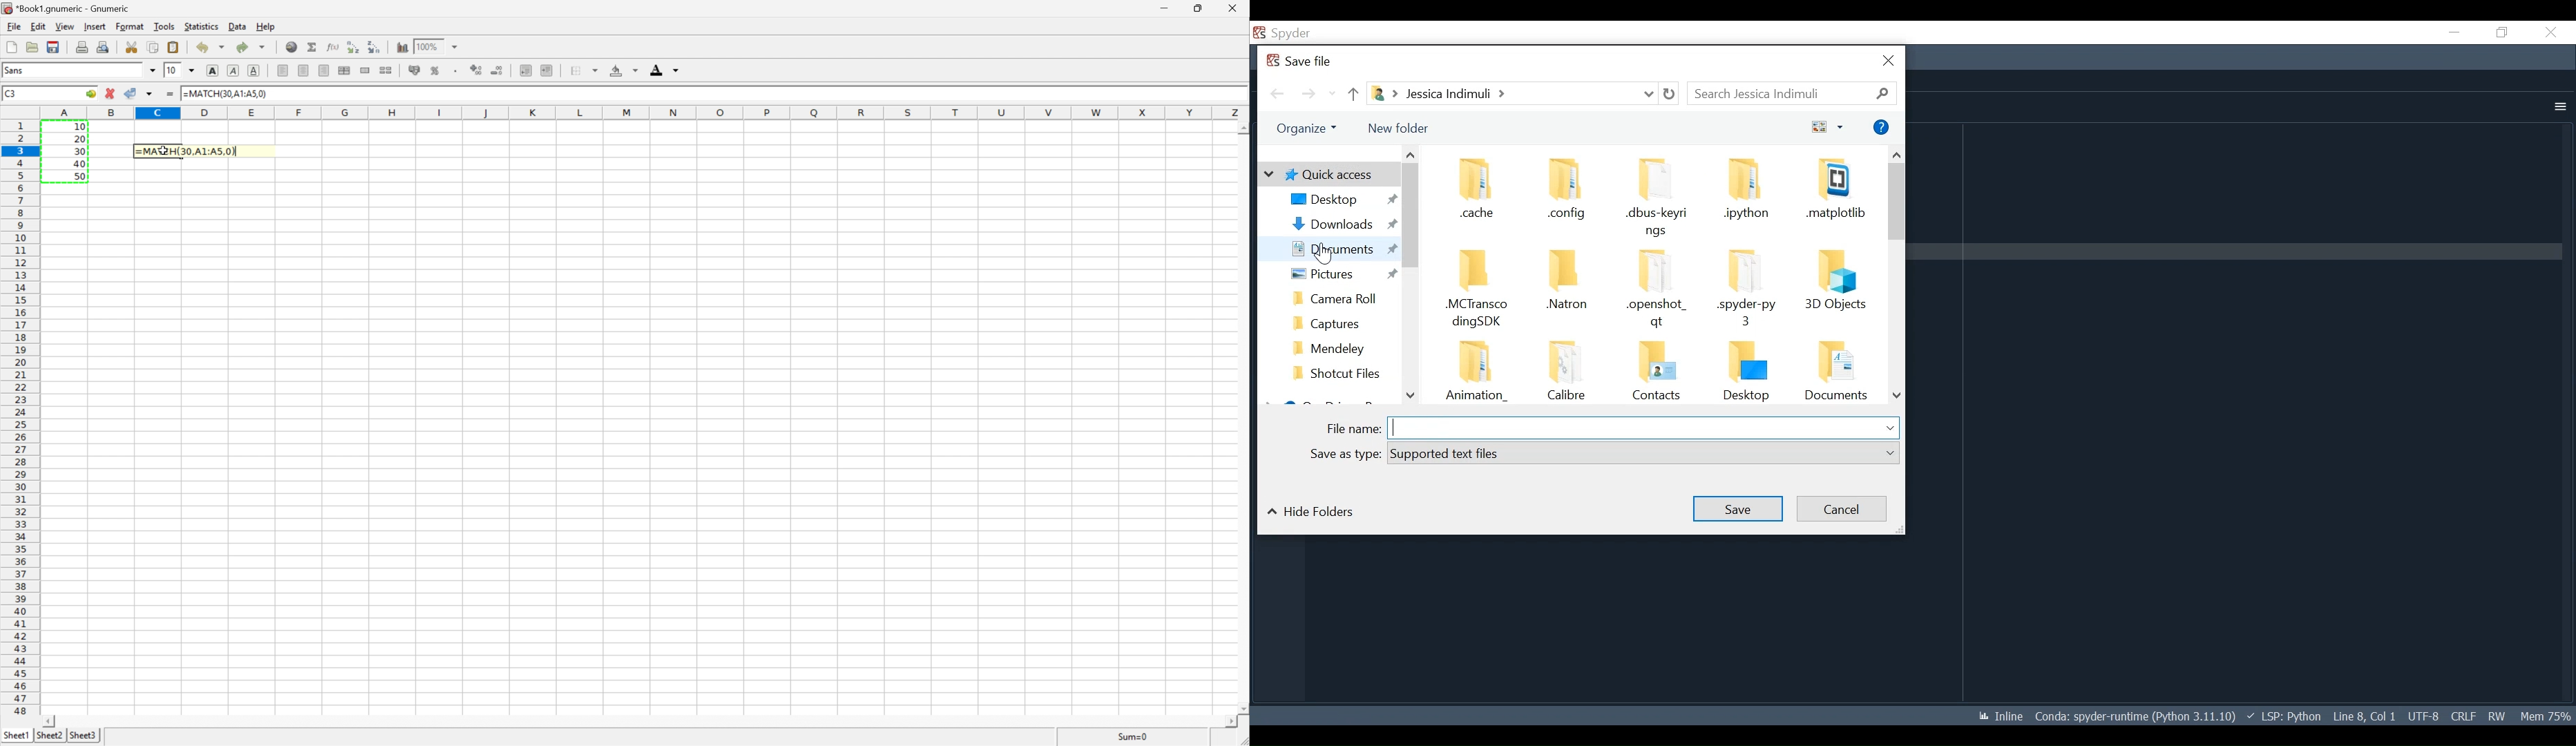 The height and width of the screenshot is (756, 2576). What do you see at coordinates (595, 69) in the screenshot?
I see `Drop down` at bounding box center [595, 69].